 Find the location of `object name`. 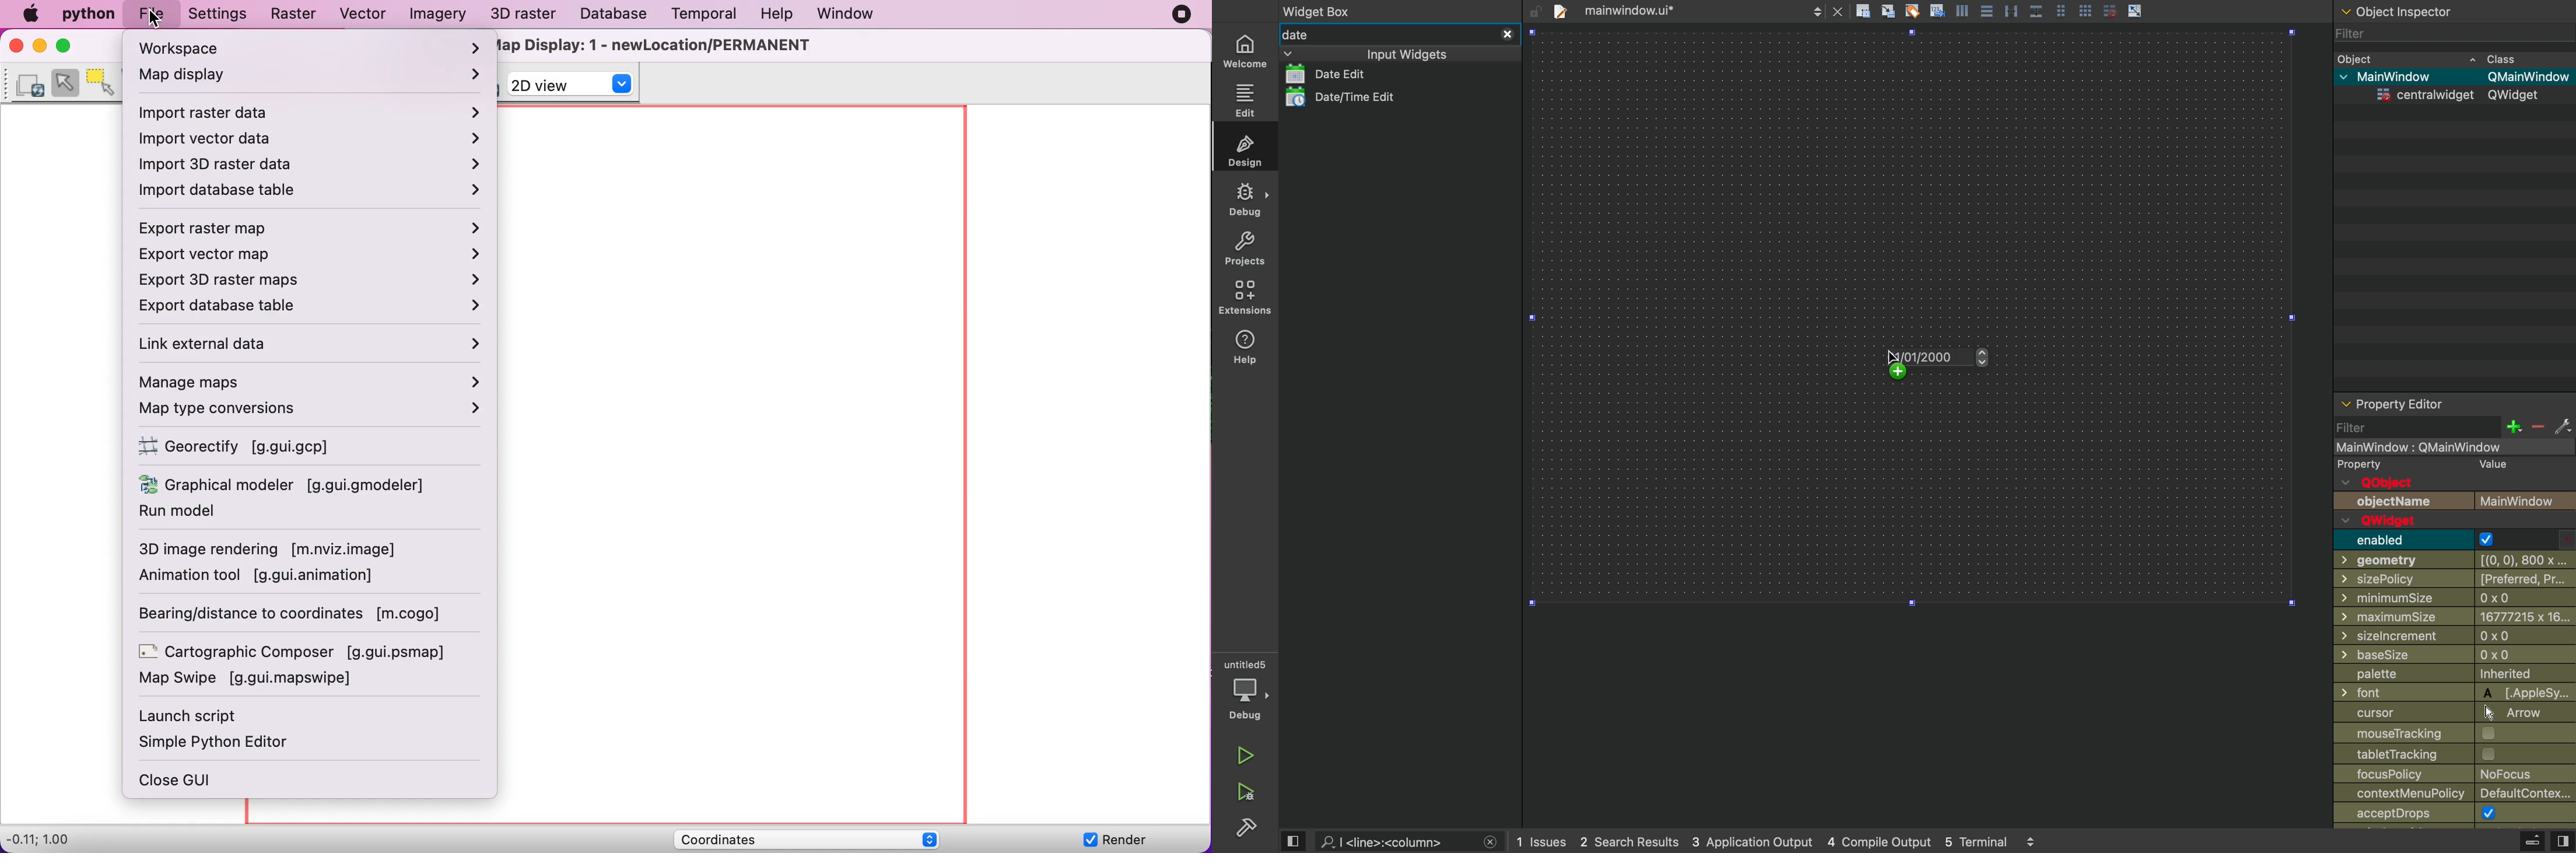

object name is located at coordinates (2454, 503).